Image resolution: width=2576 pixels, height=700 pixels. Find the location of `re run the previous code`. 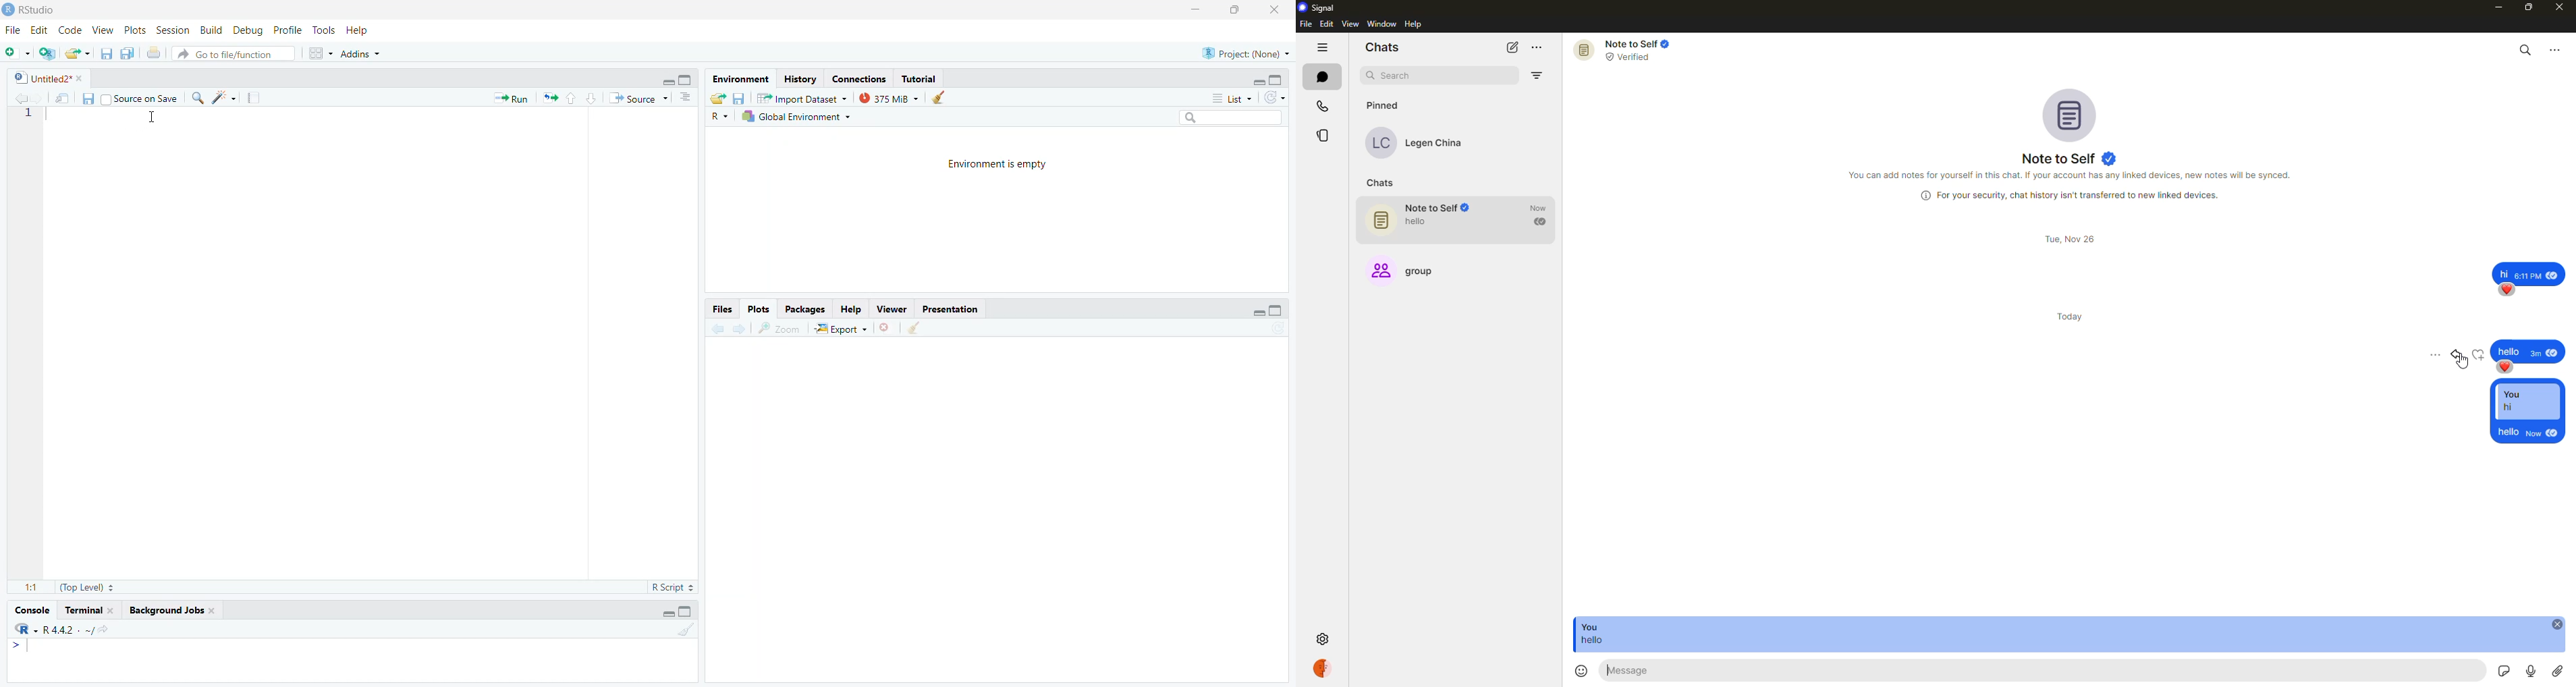

re run the previous code is located at coordinates (549, 97).